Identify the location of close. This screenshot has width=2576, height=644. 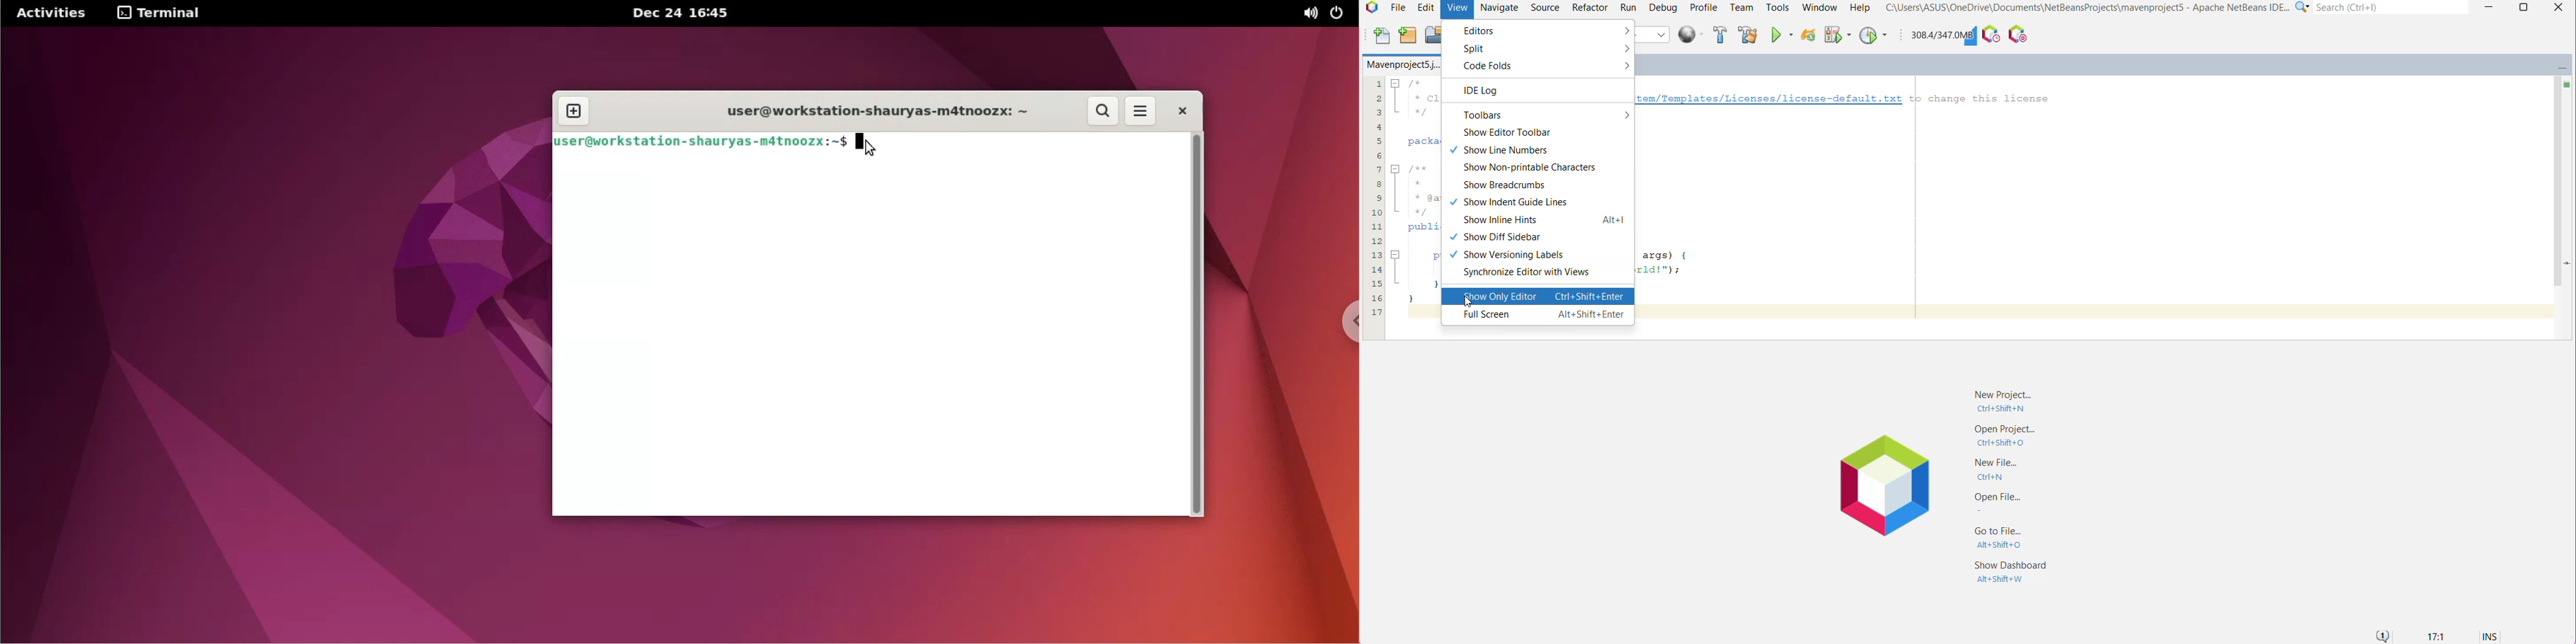
(2559, 9).